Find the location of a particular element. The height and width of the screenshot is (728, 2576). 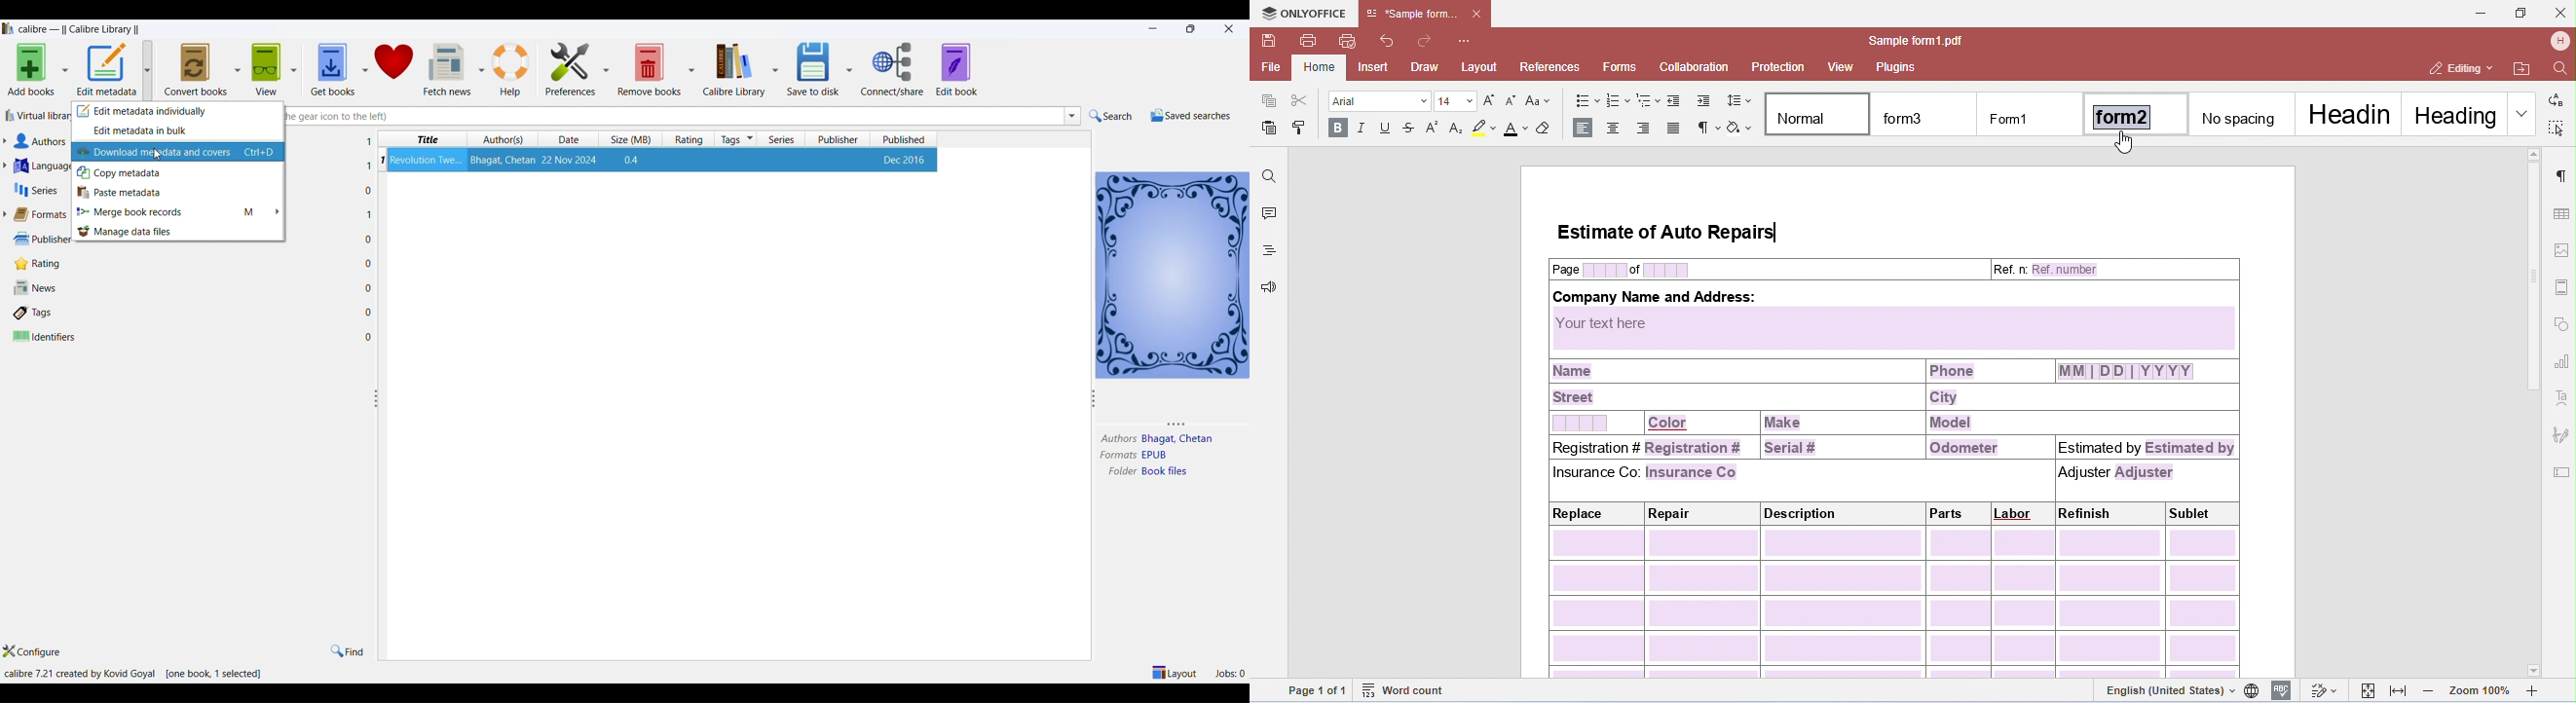

resize is located at coordinates (1094, 397).